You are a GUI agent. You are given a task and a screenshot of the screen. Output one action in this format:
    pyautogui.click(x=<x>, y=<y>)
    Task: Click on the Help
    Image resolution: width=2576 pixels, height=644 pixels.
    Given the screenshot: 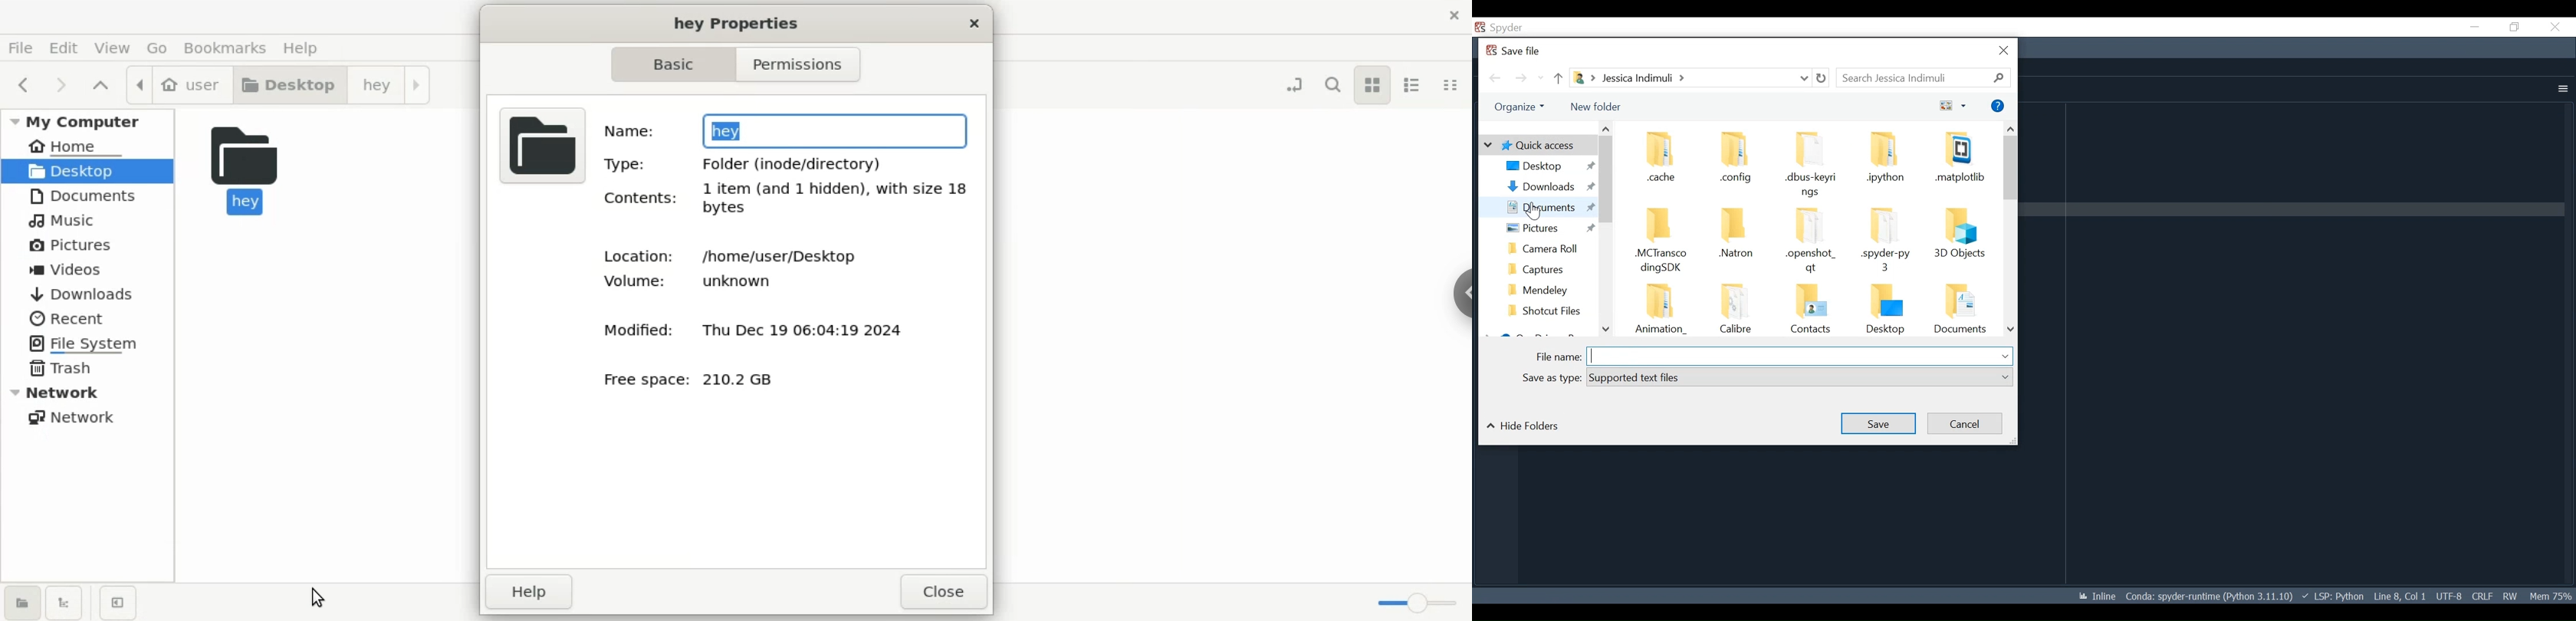 What is the action you would take?
    pyautogui.click(x=1998, y=106)
    